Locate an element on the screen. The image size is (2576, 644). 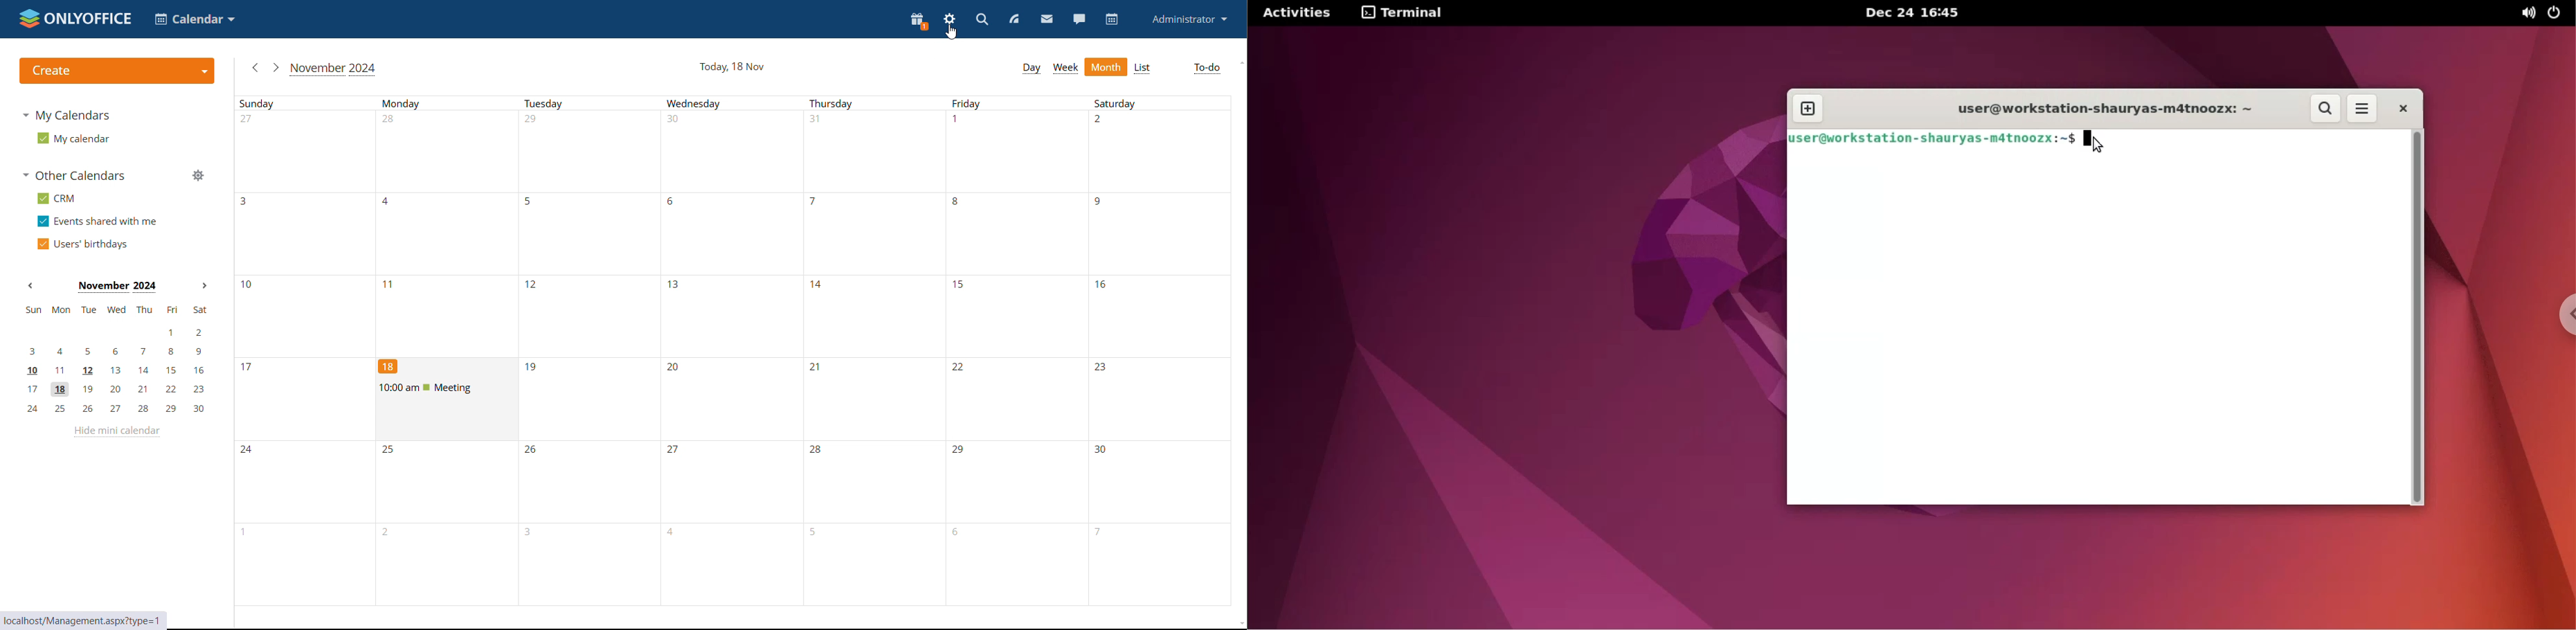
mini calendar is located at coordinates (116, 360).